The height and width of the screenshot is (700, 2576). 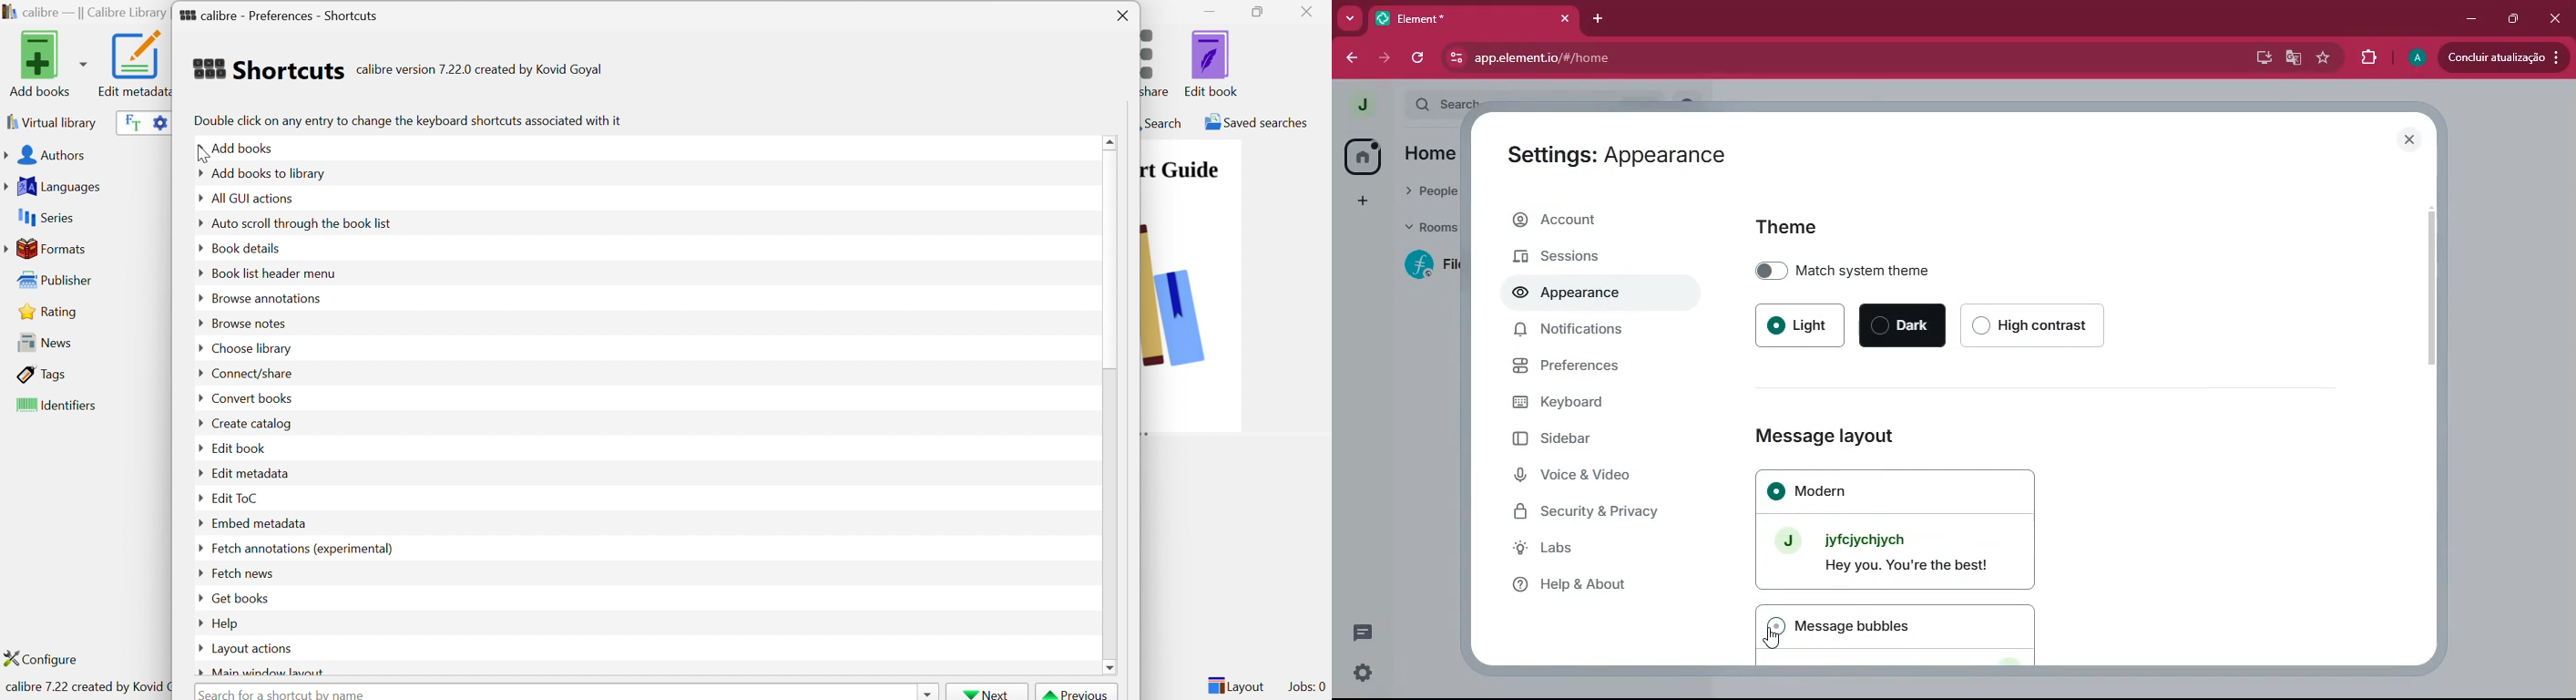 I want to click on extension, so click(x=2371, y=57).